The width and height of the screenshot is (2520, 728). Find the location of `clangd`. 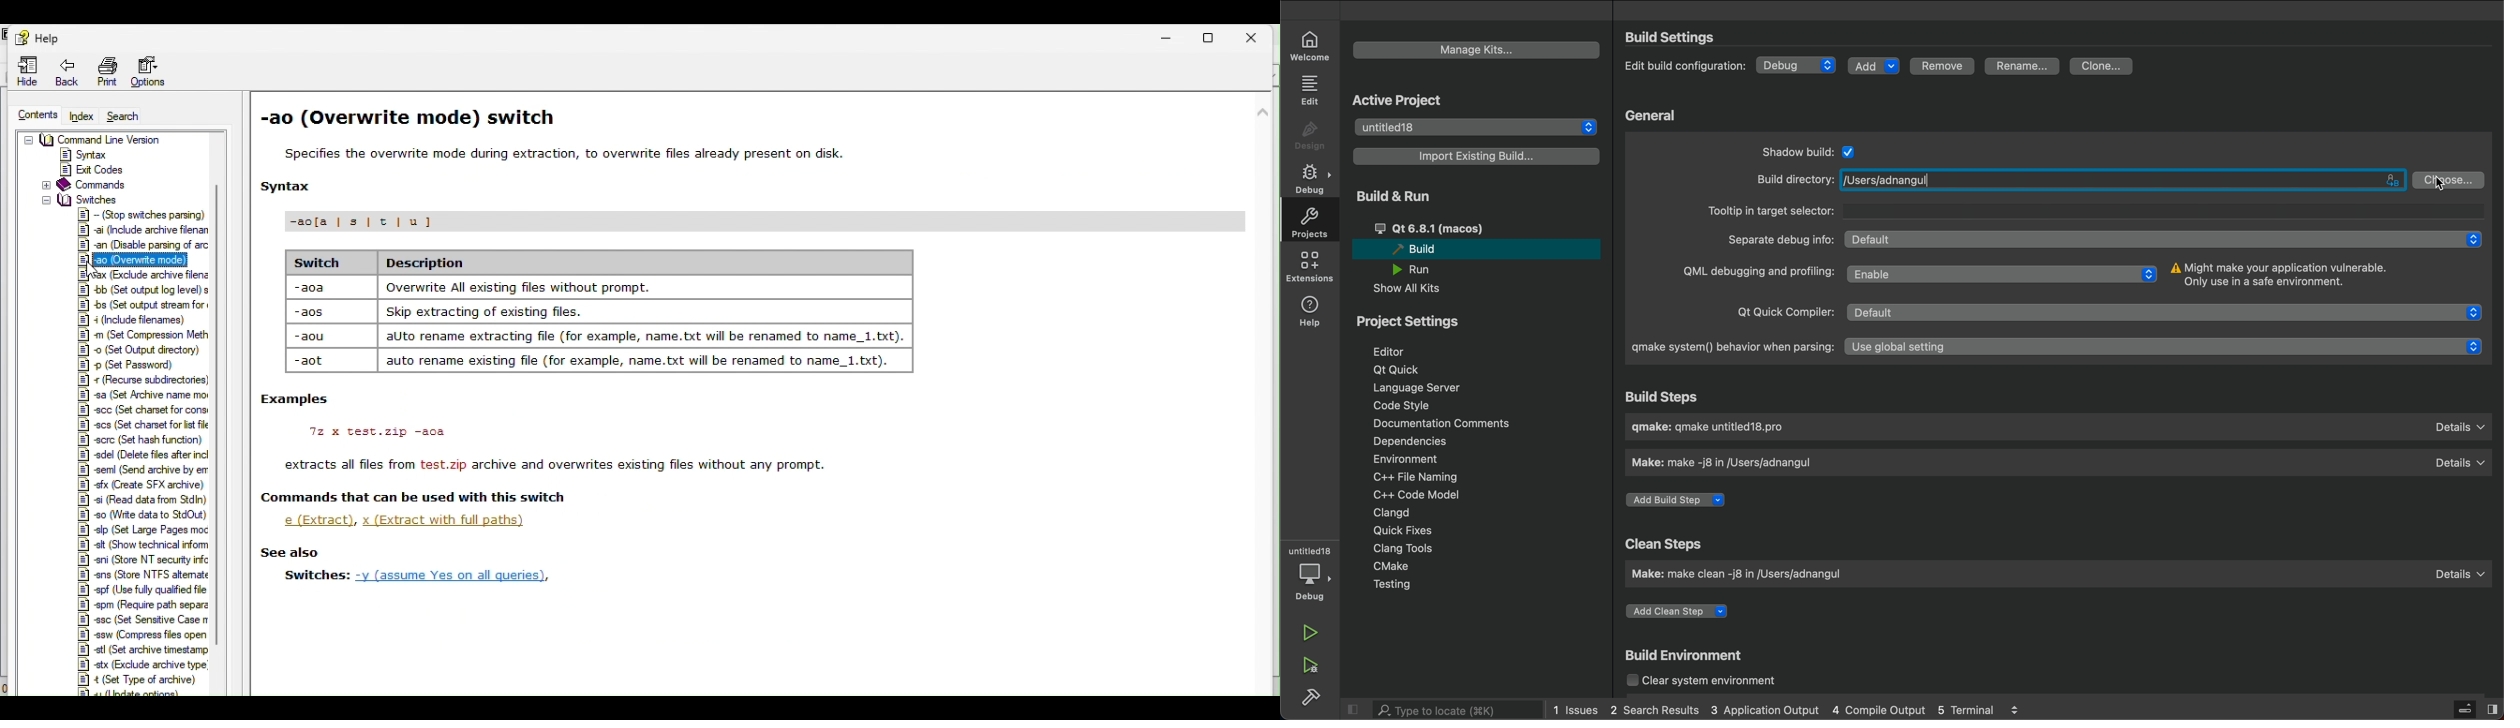

clangd is located at coordinates (1393, 511).